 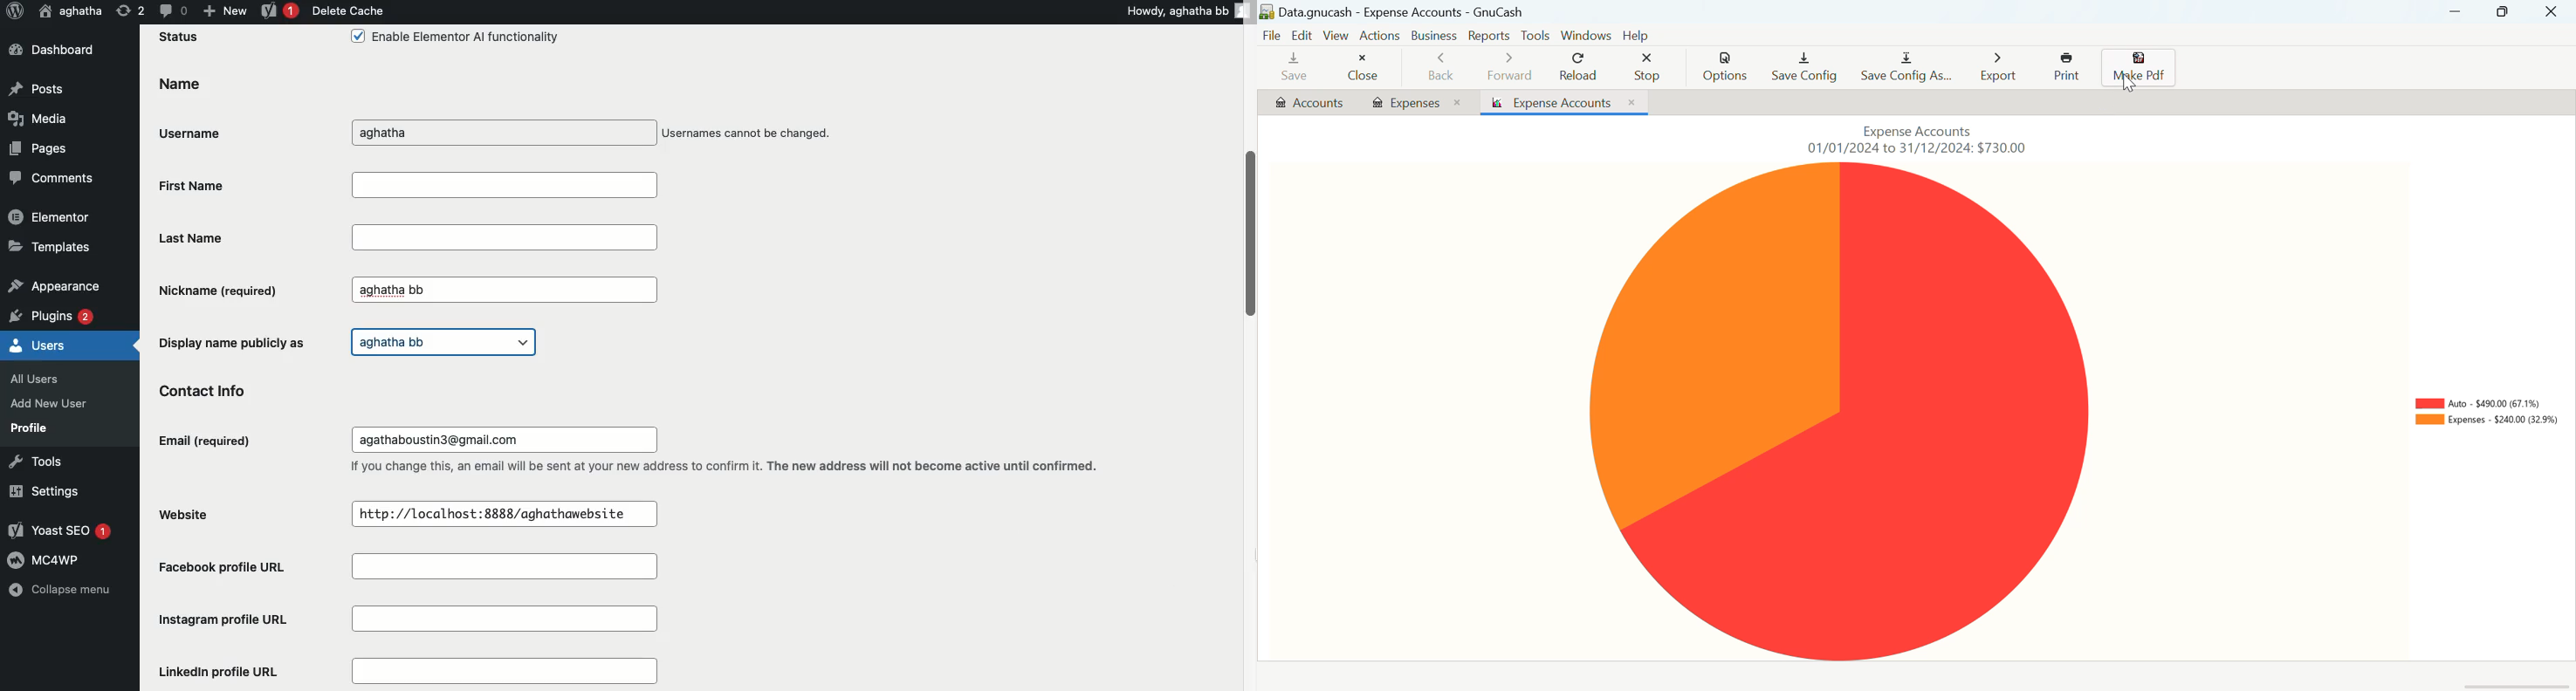 What do you see at coordinates (32, 461) in the screenshot?
I see `Tools` at bounding box center [32, 461].